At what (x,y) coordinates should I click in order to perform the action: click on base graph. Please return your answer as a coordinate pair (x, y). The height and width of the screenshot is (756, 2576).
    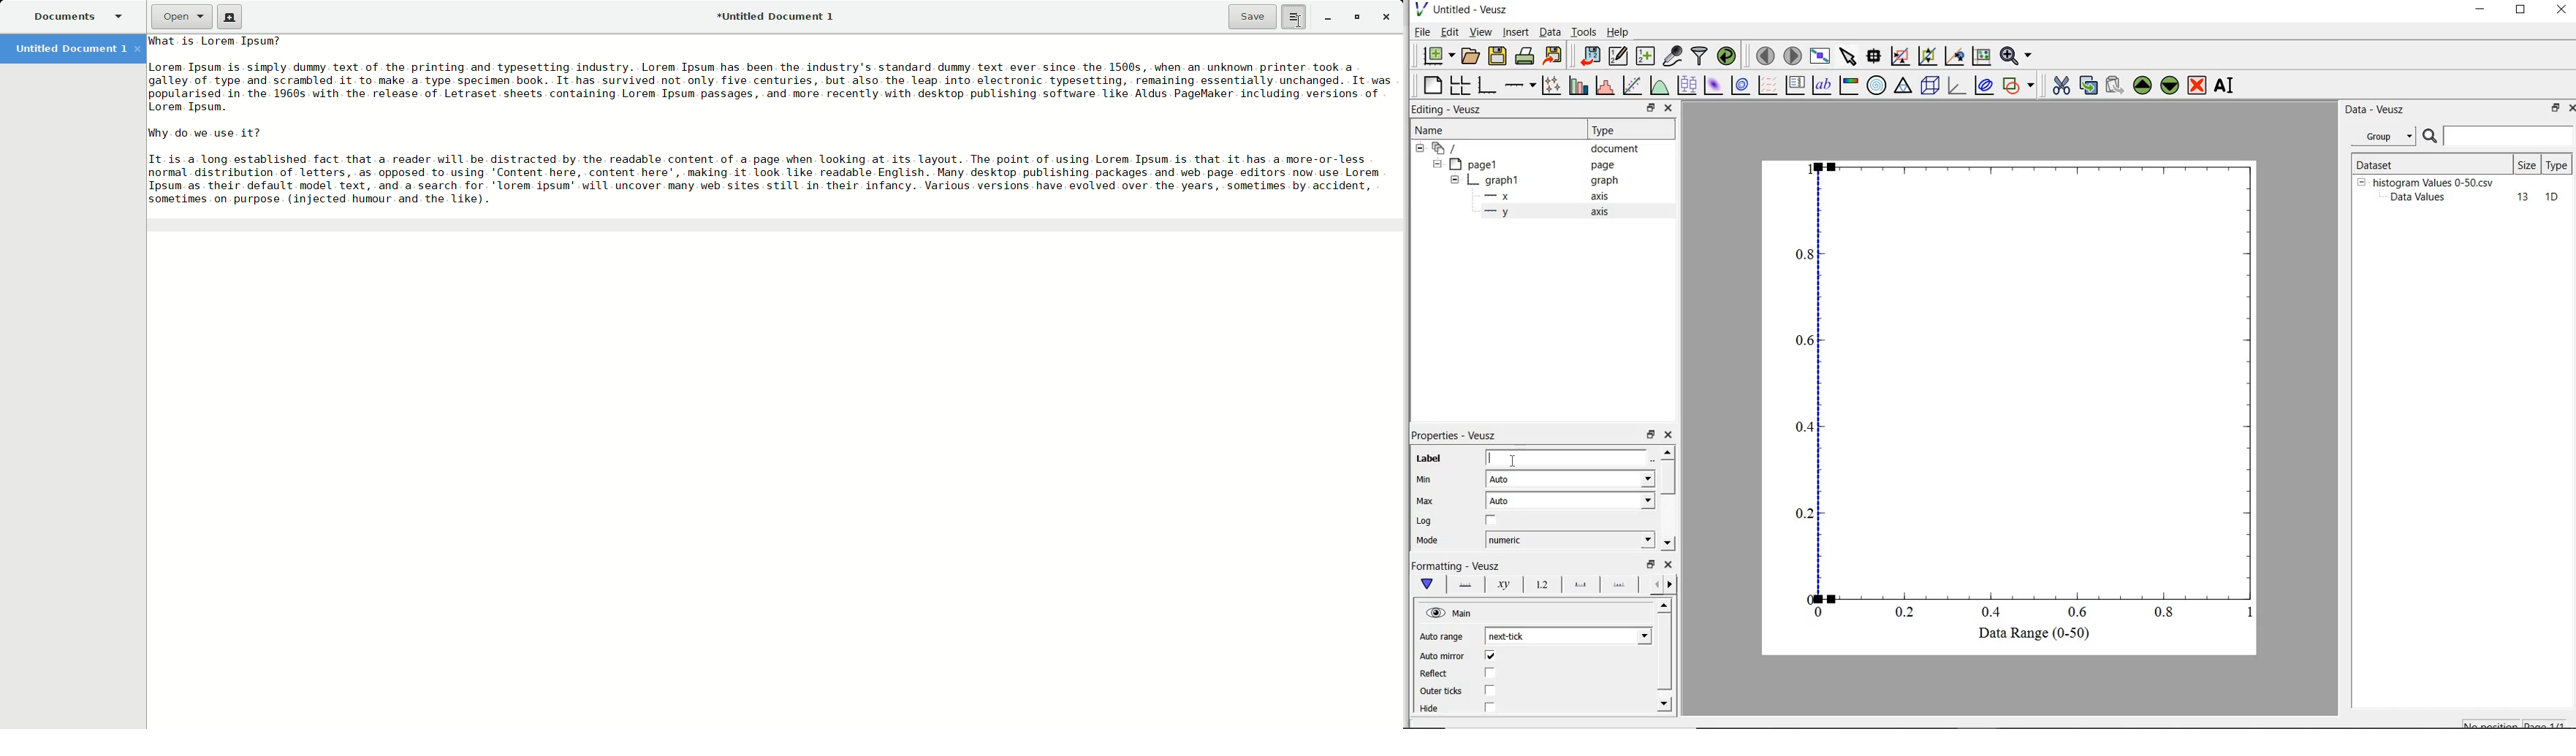
    Looking at the image, I should click on (1488, 85).